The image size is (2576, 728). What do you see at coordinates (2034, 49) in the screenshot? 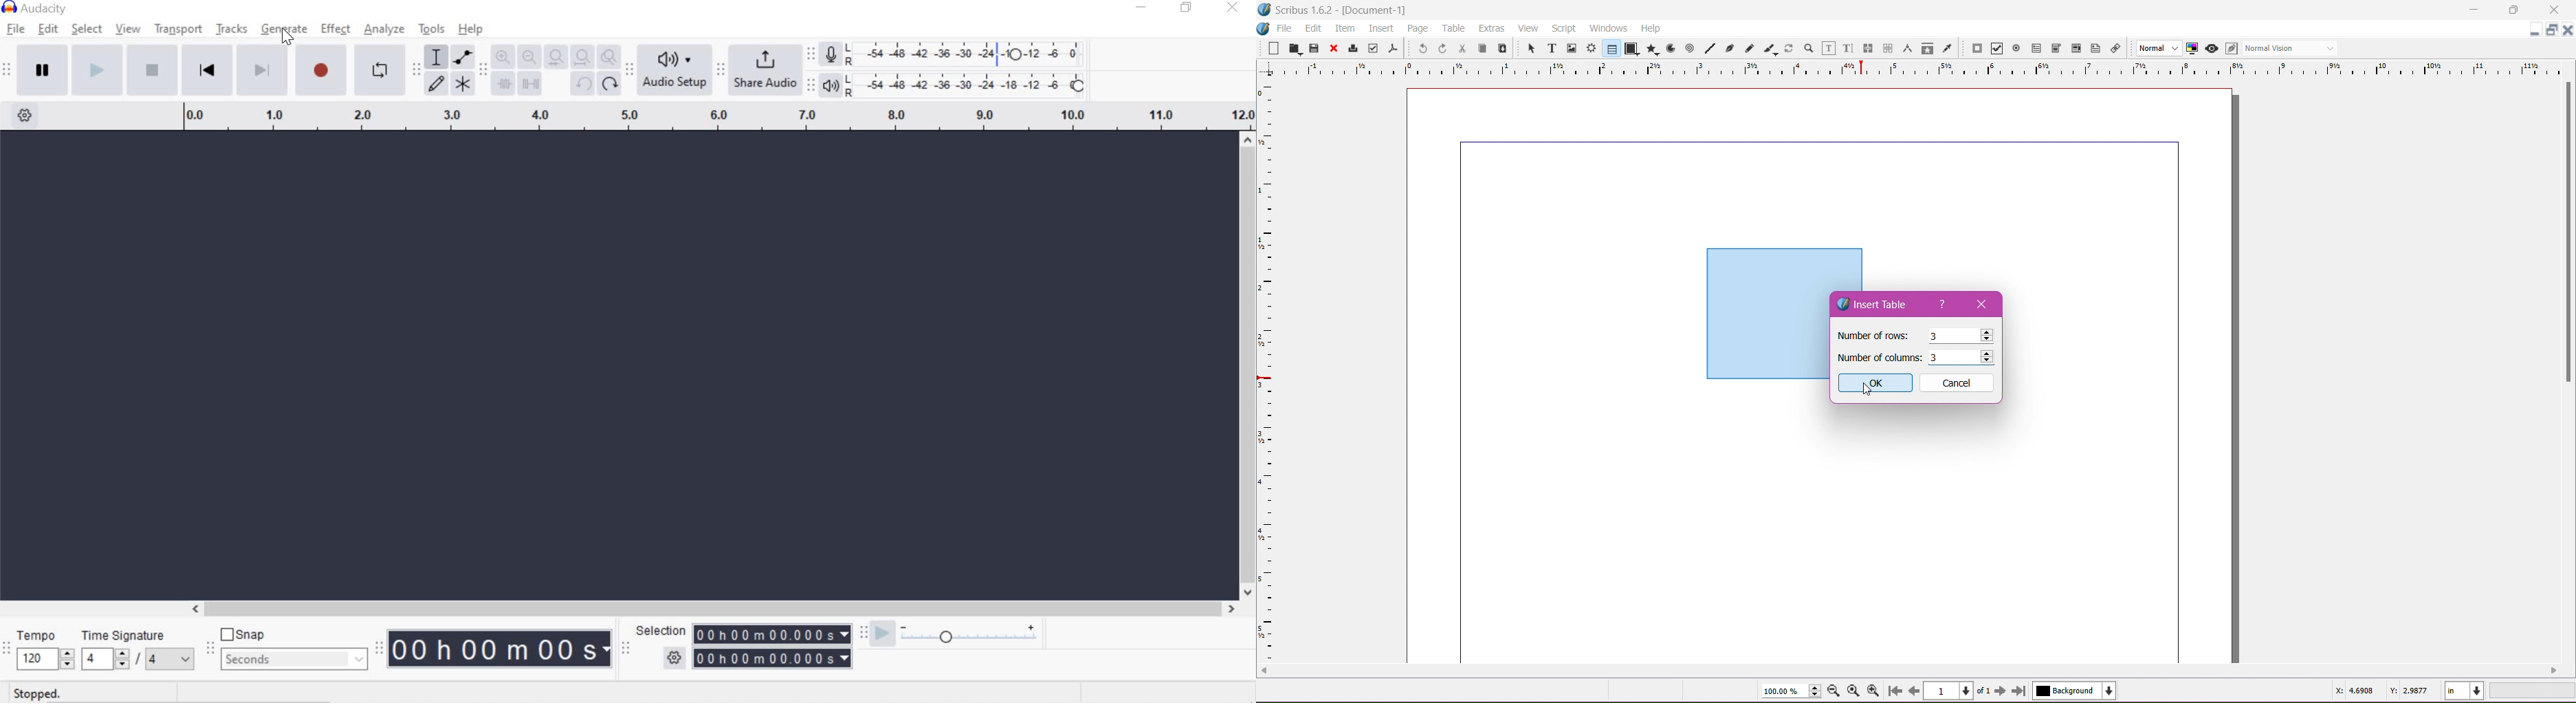
I see `PDF Text Fields` at bounding box center [2034, 49].